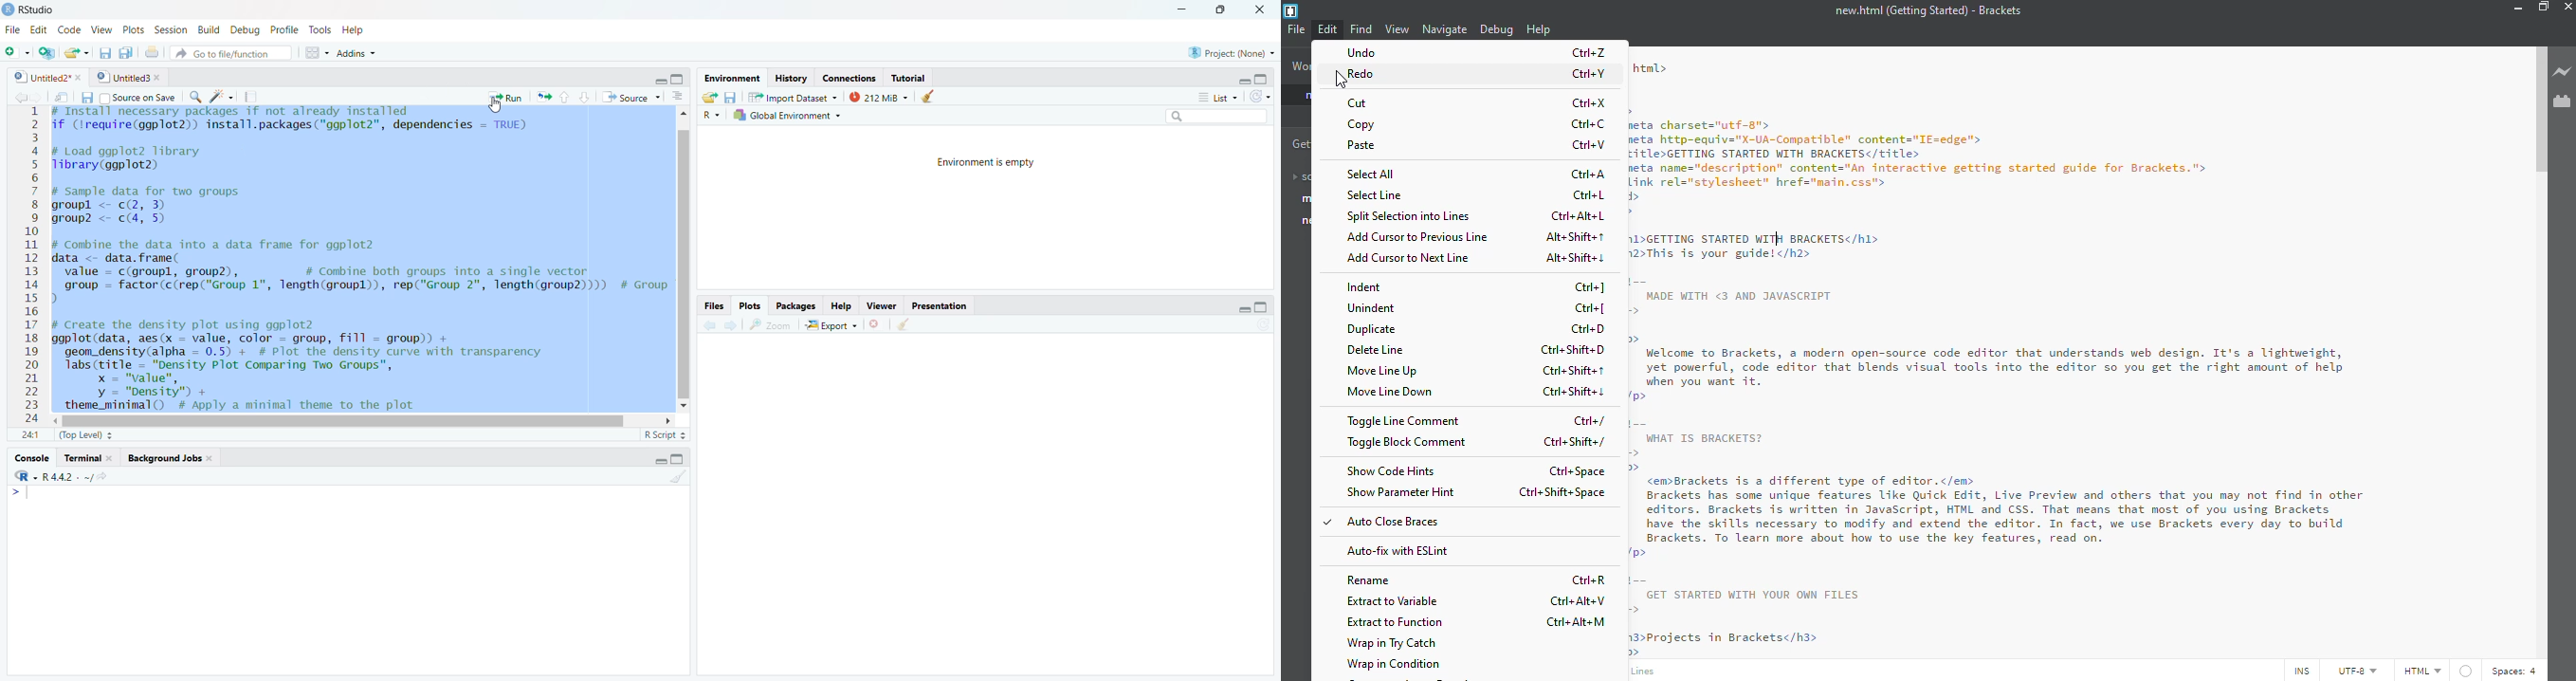 The height and width of the screenshot is (700, 2576). What do you see at coordinates (663, 437) in the screenshot?
I see `R SCRIPT` at bounding box center [663, 437].